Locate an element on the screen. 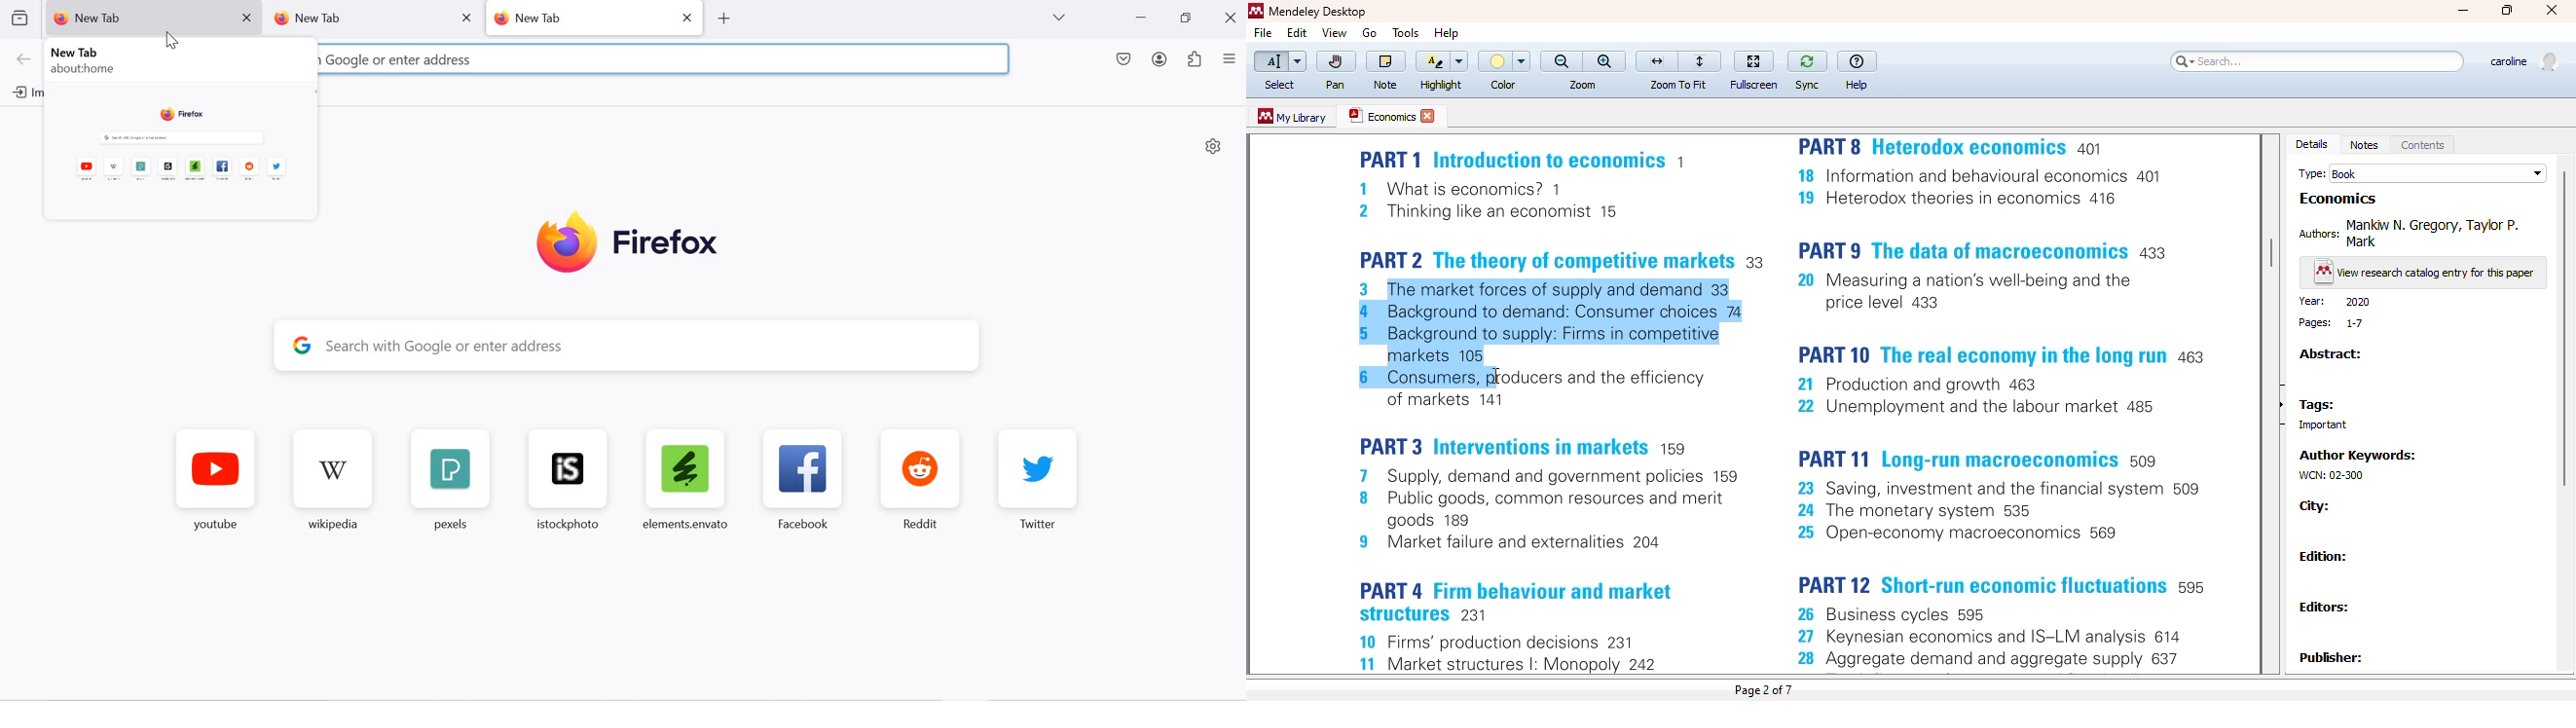  twitter favorite is located at coordinates (1039, 479).